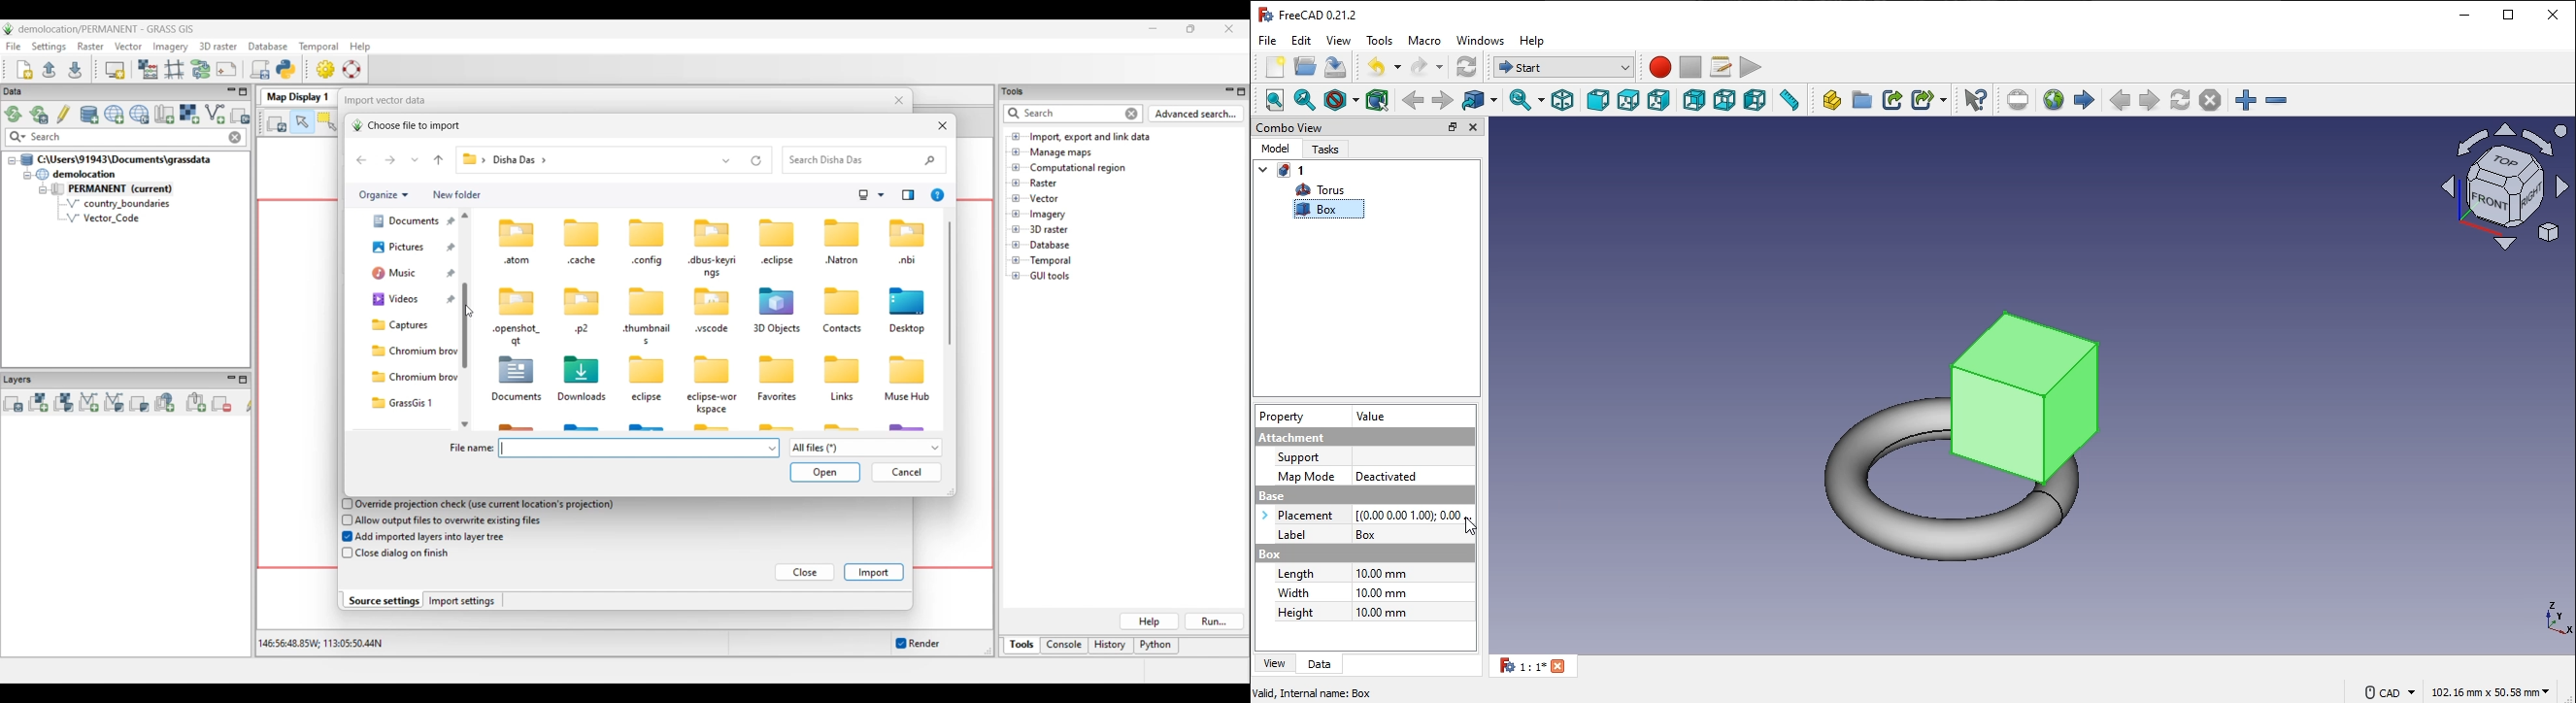  Describe the element at coordinates (2120, 100) in the screenshot. I see `previouspage` at that location.